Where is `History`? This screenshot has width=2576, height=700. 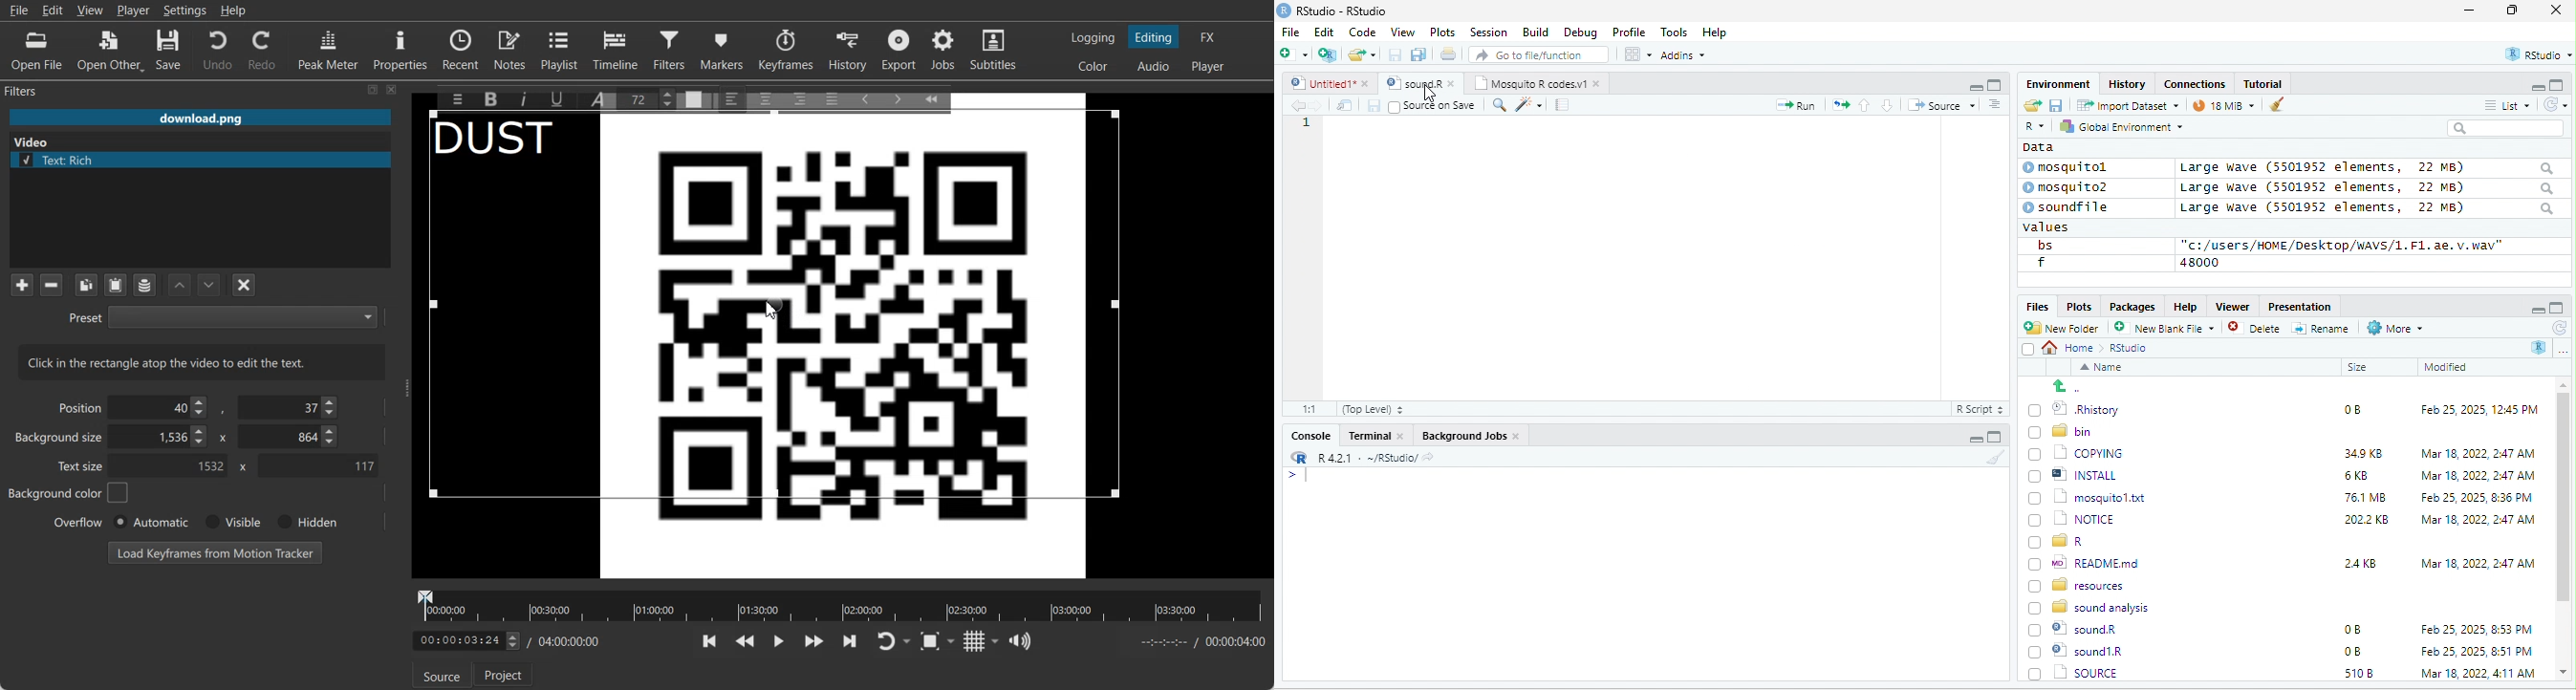 History is located at coordinates (2128, 83).